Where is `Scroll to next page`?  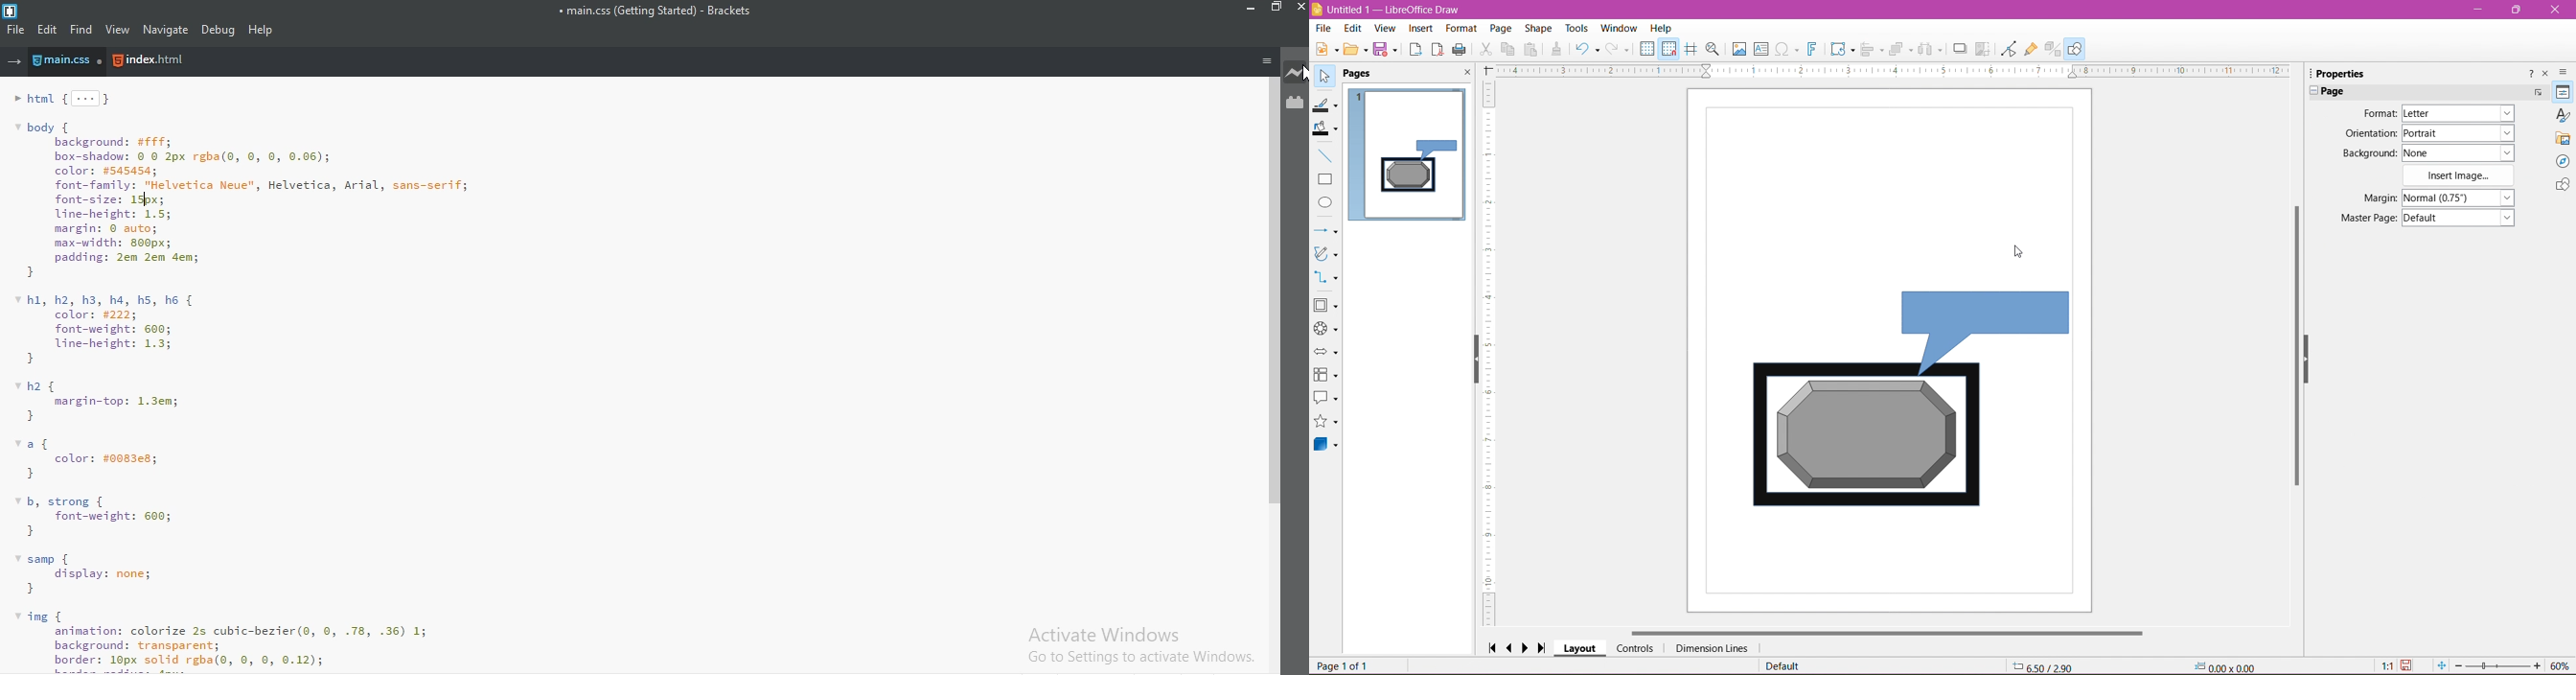 Scroll to next page is located at coordinates (1528, 647).